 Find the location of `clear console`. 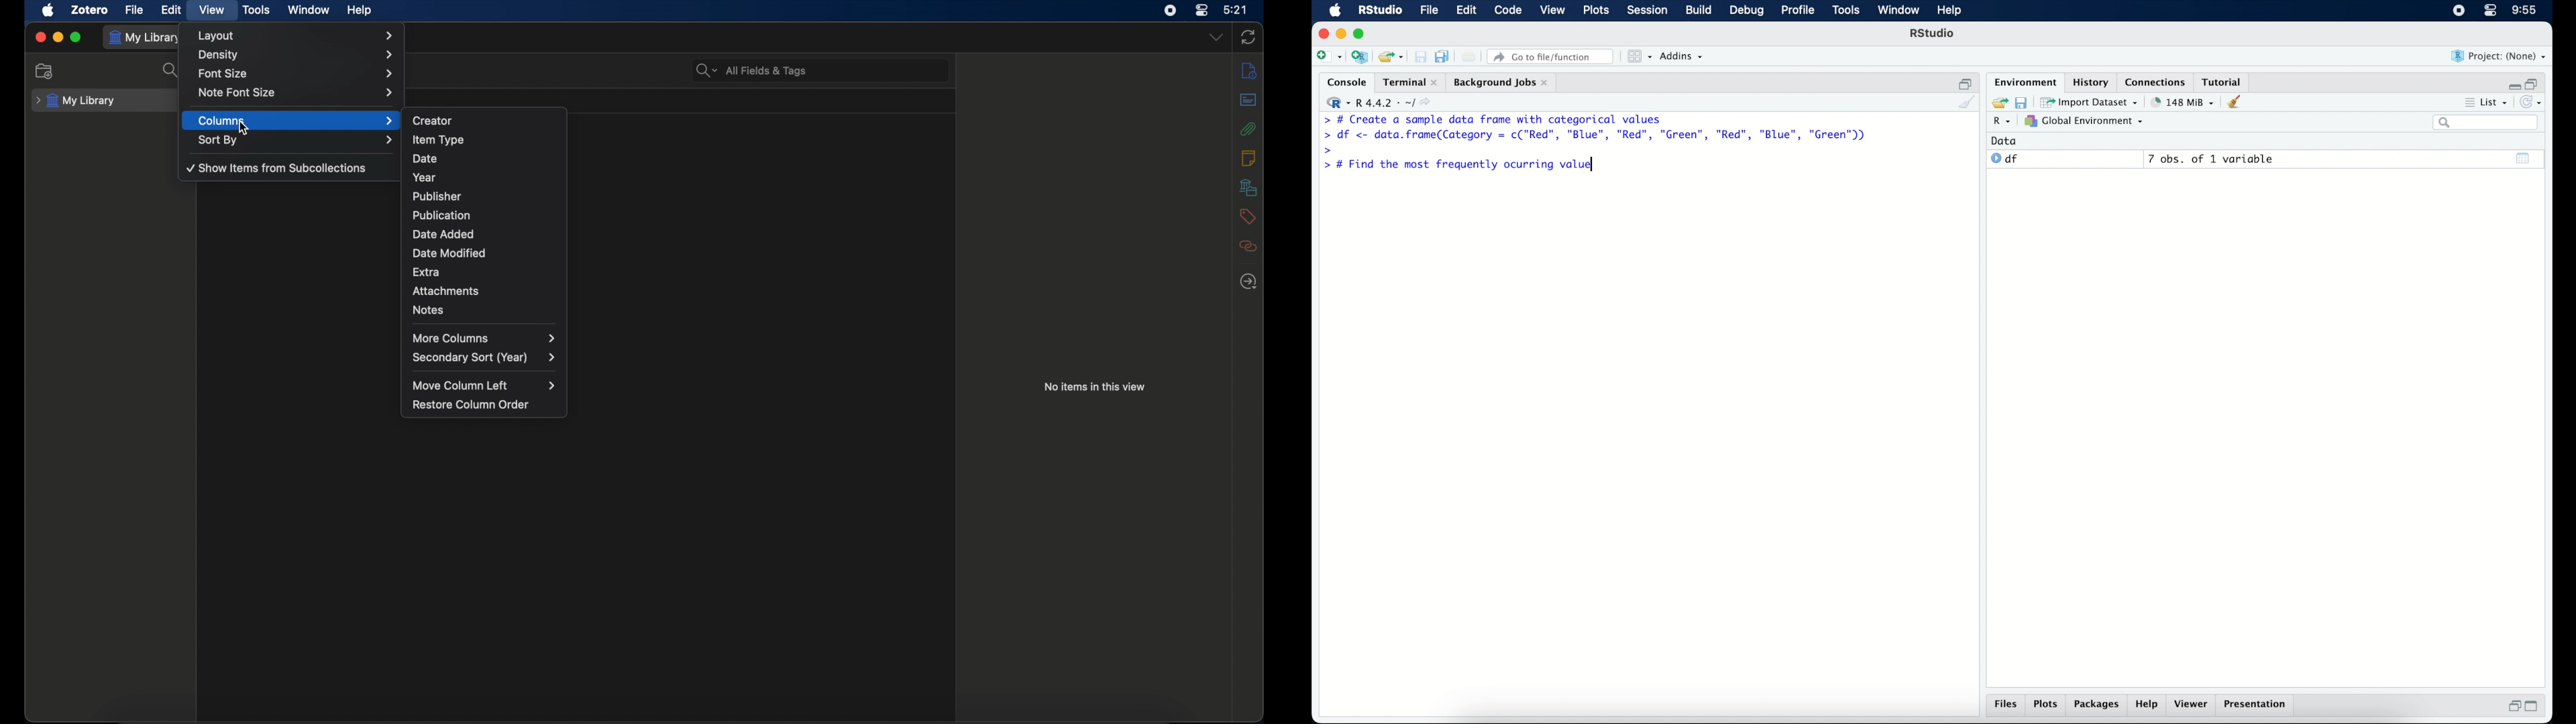

clear console is located at coordinates (1968, 103).